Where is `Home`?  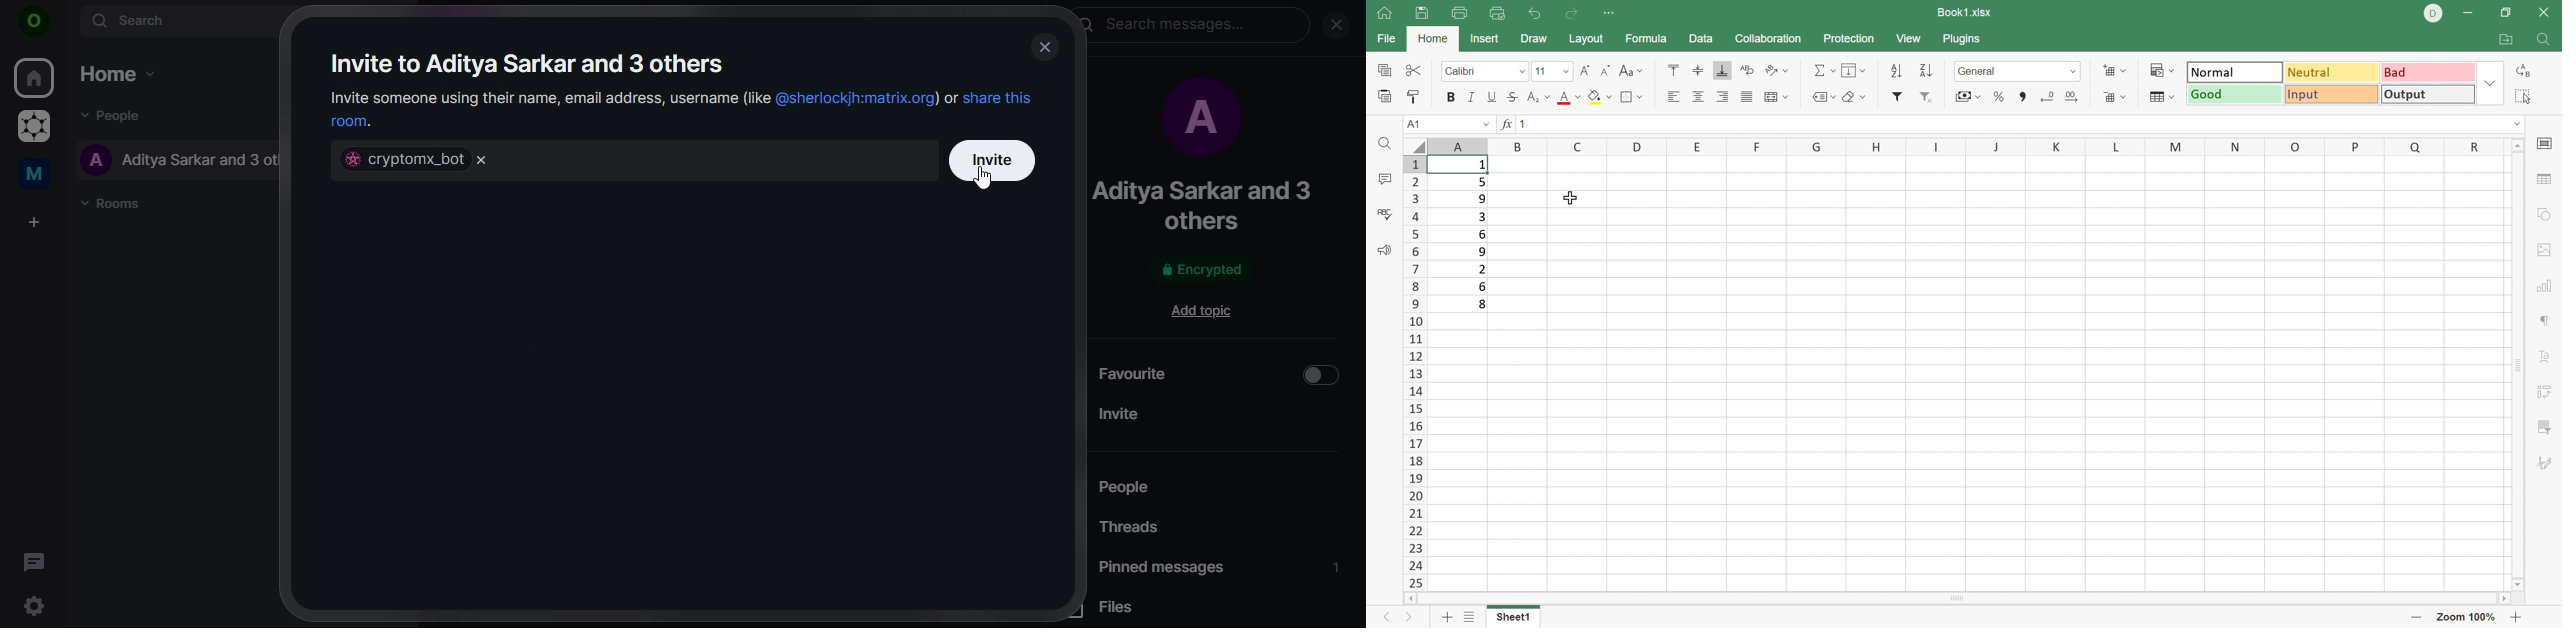
Home is located at coordinates (1433, 40).